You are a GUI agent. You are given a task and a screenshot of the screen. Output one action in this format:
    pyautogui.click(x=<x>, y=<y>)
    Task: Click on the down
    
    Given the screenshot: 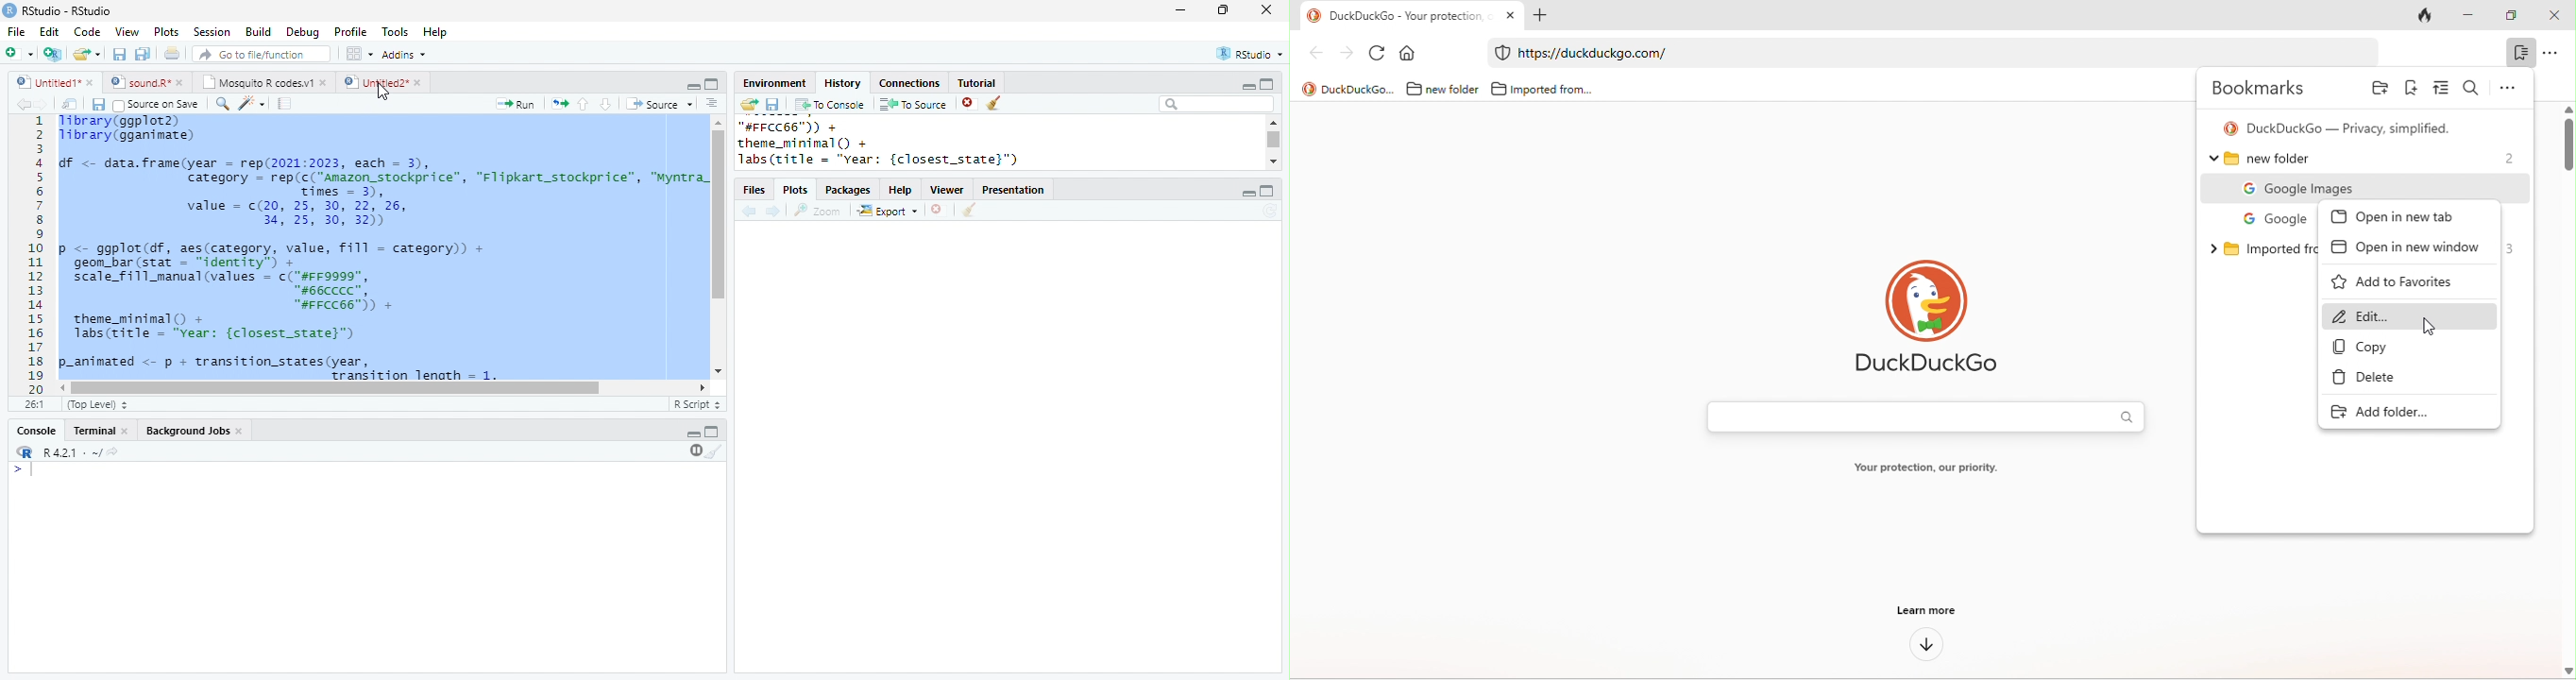 What is the action you would take?
    pyautogui.click(x=604, y=104)
    